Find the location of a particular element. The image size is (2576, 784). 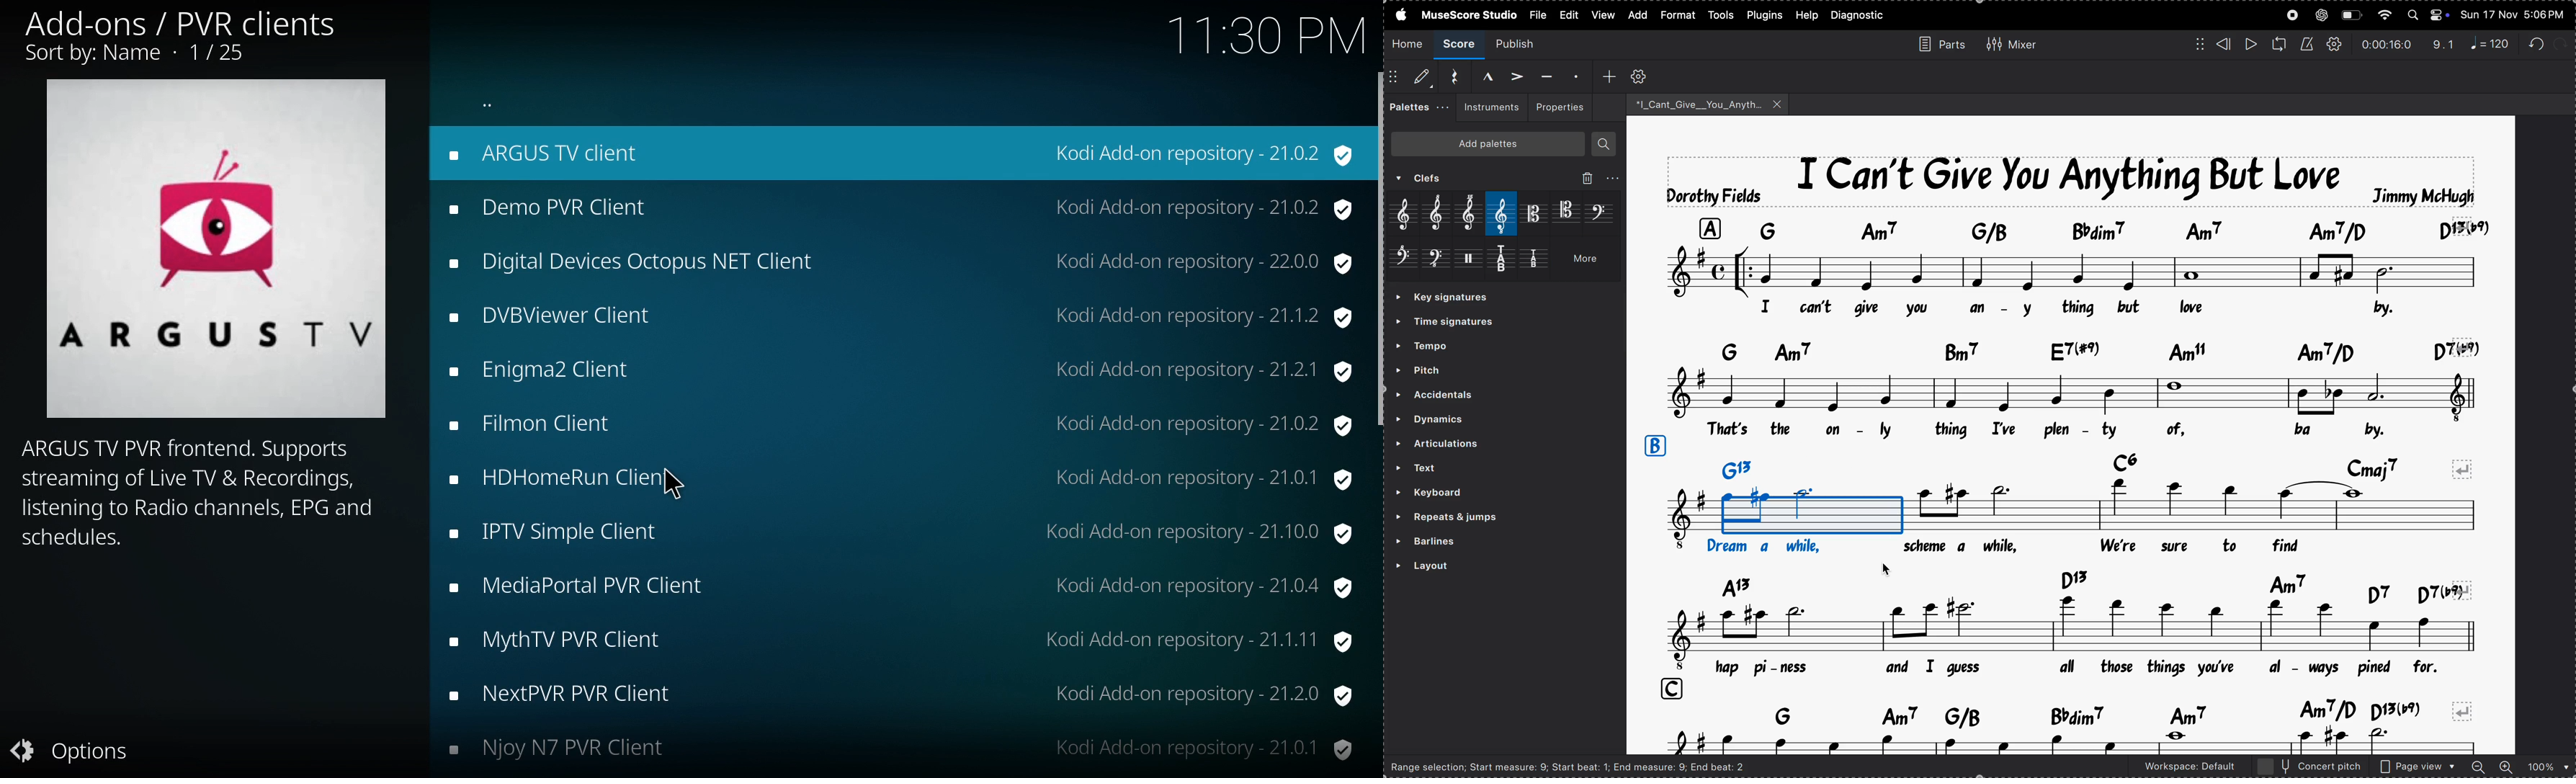

ARGUS TV PVR frontend. Supports
streaming of Live TV & Recordings,
listening to Radio channels, EPG and
schedules. is located at coordinates (195, 496).